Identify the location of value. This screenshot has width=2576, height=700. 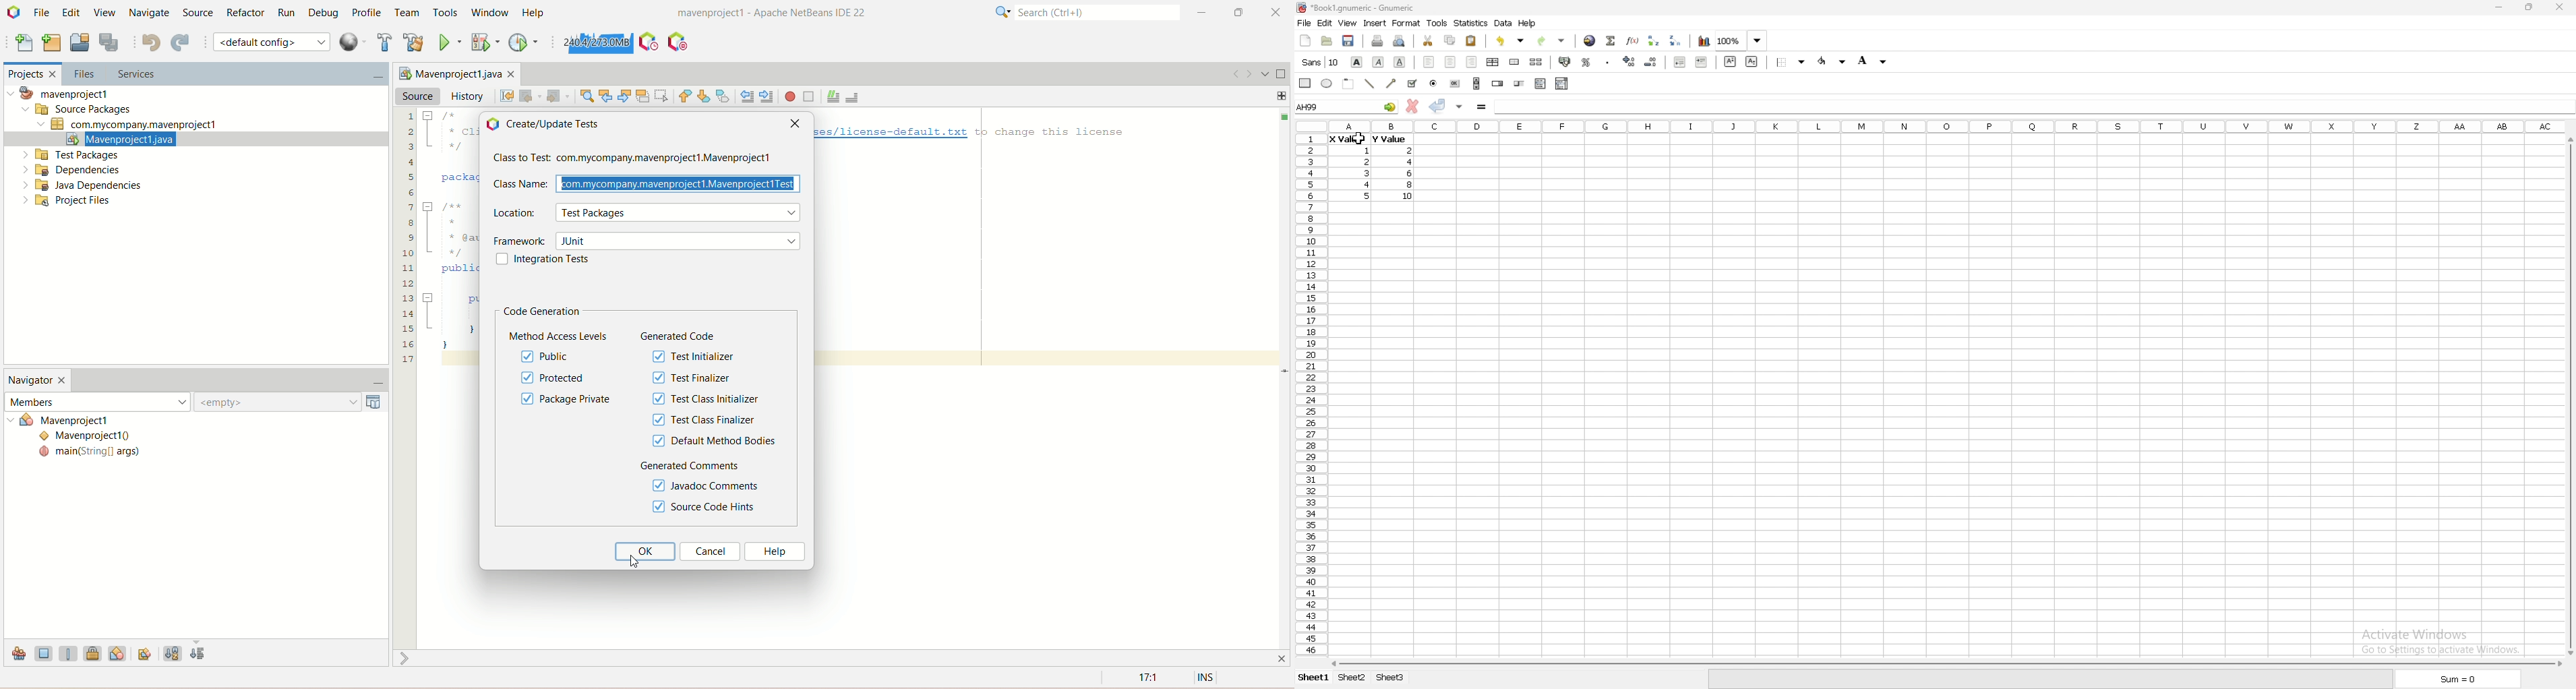
(1369, 184).